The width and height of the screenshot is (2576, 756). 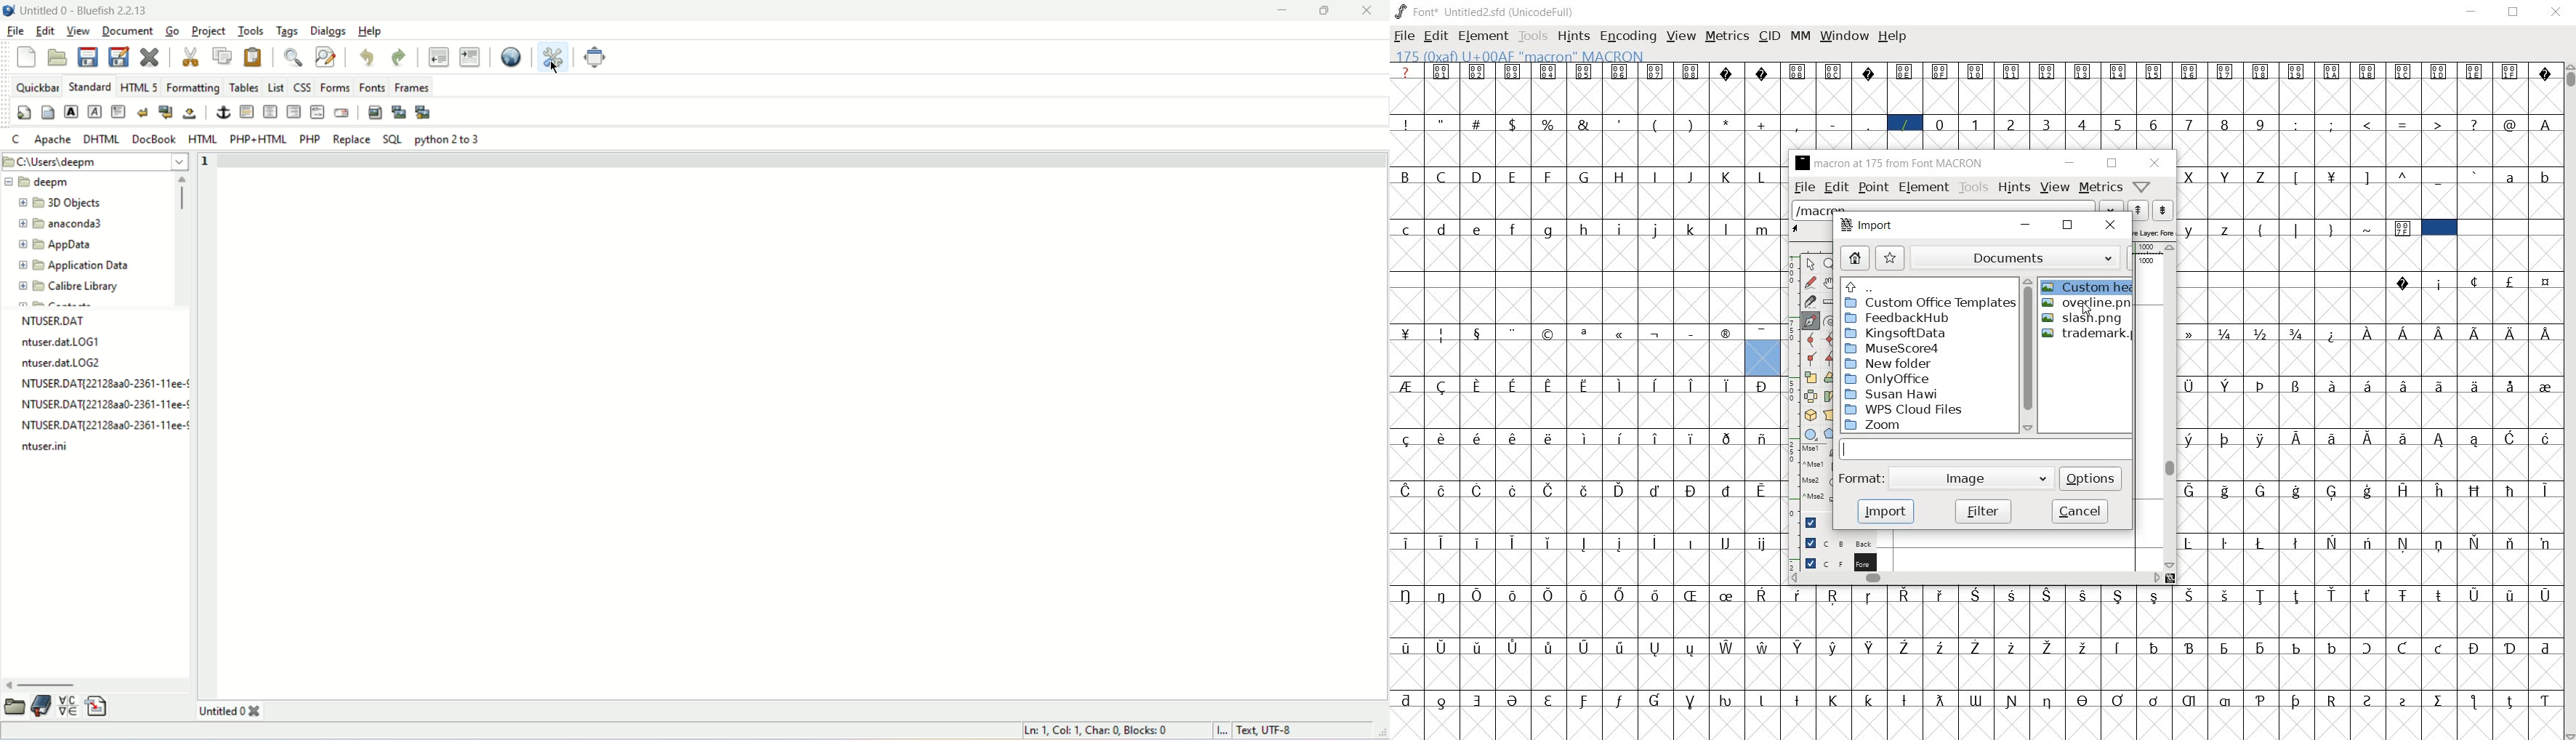 What do you see at coordinates (2192, 646) in the screenshot?
I see `Symbol` at bounding box center [2192, 646].